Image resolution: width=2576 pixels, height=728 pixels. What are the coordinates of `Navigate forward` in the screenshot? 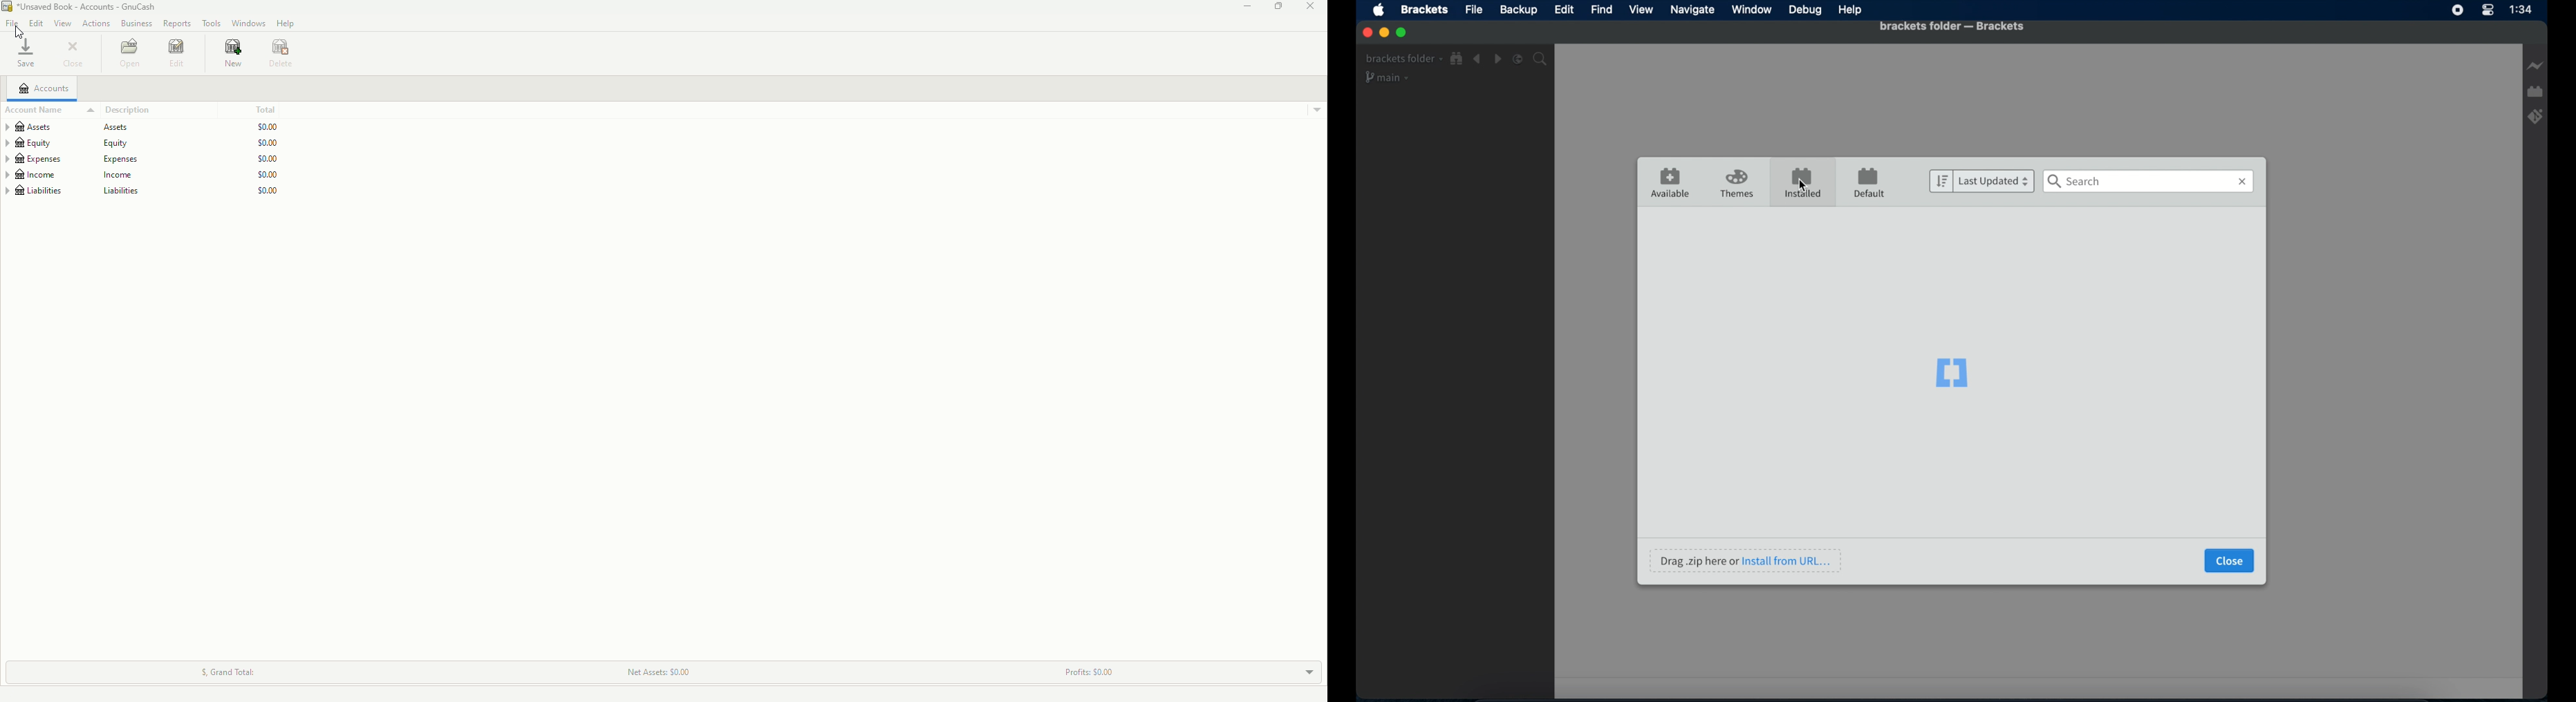 It's located at (1497, 59).